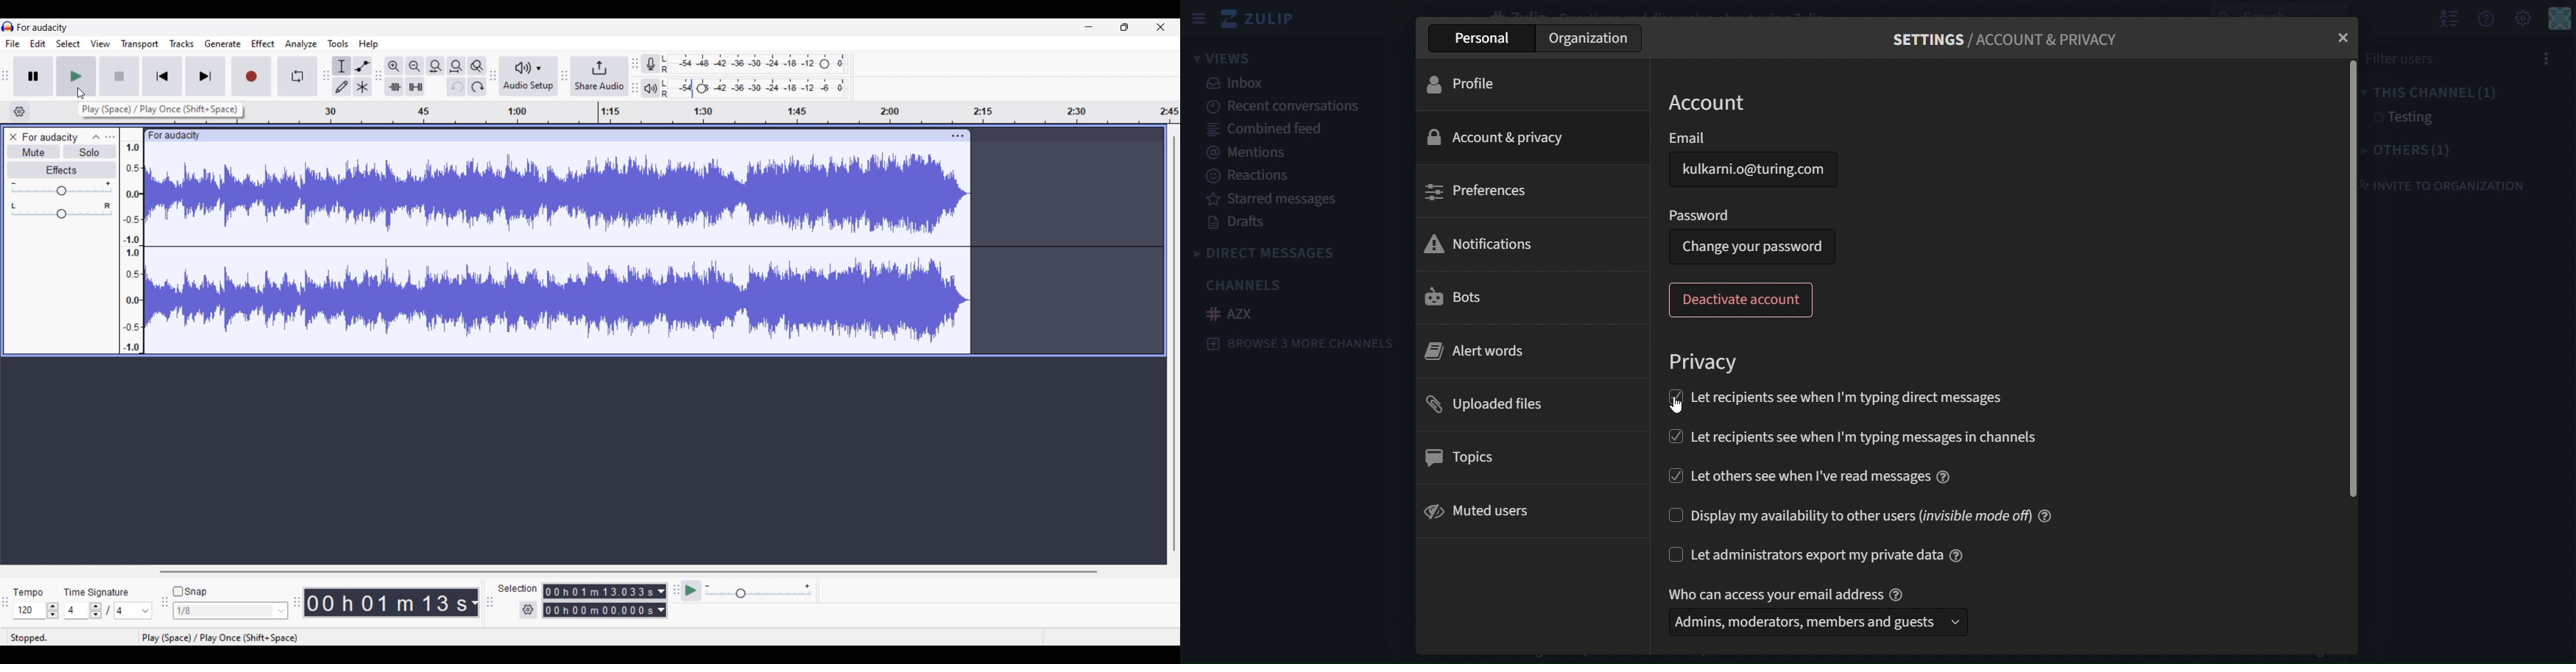 This screenshot has width=2576, height=672. I want to click on Selection settings, so click(528, 609).